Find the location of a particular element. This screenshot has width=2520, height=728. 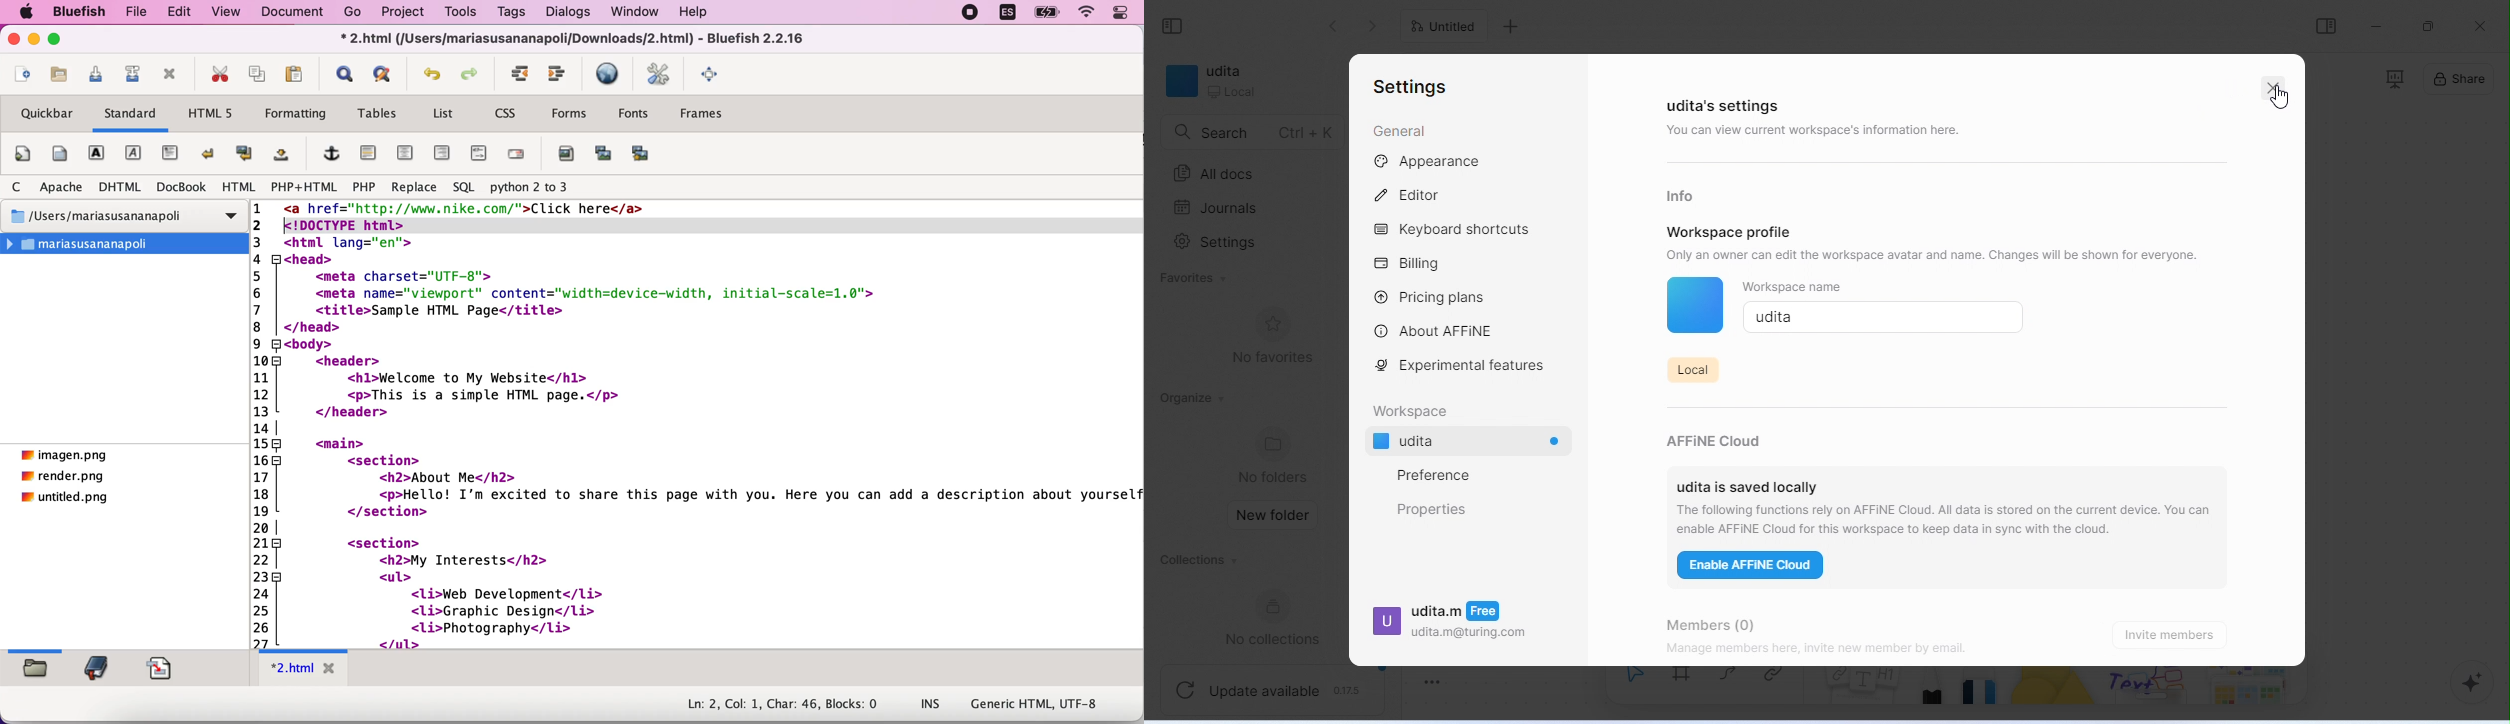

edit preferences is located at coordinates (657, 76).